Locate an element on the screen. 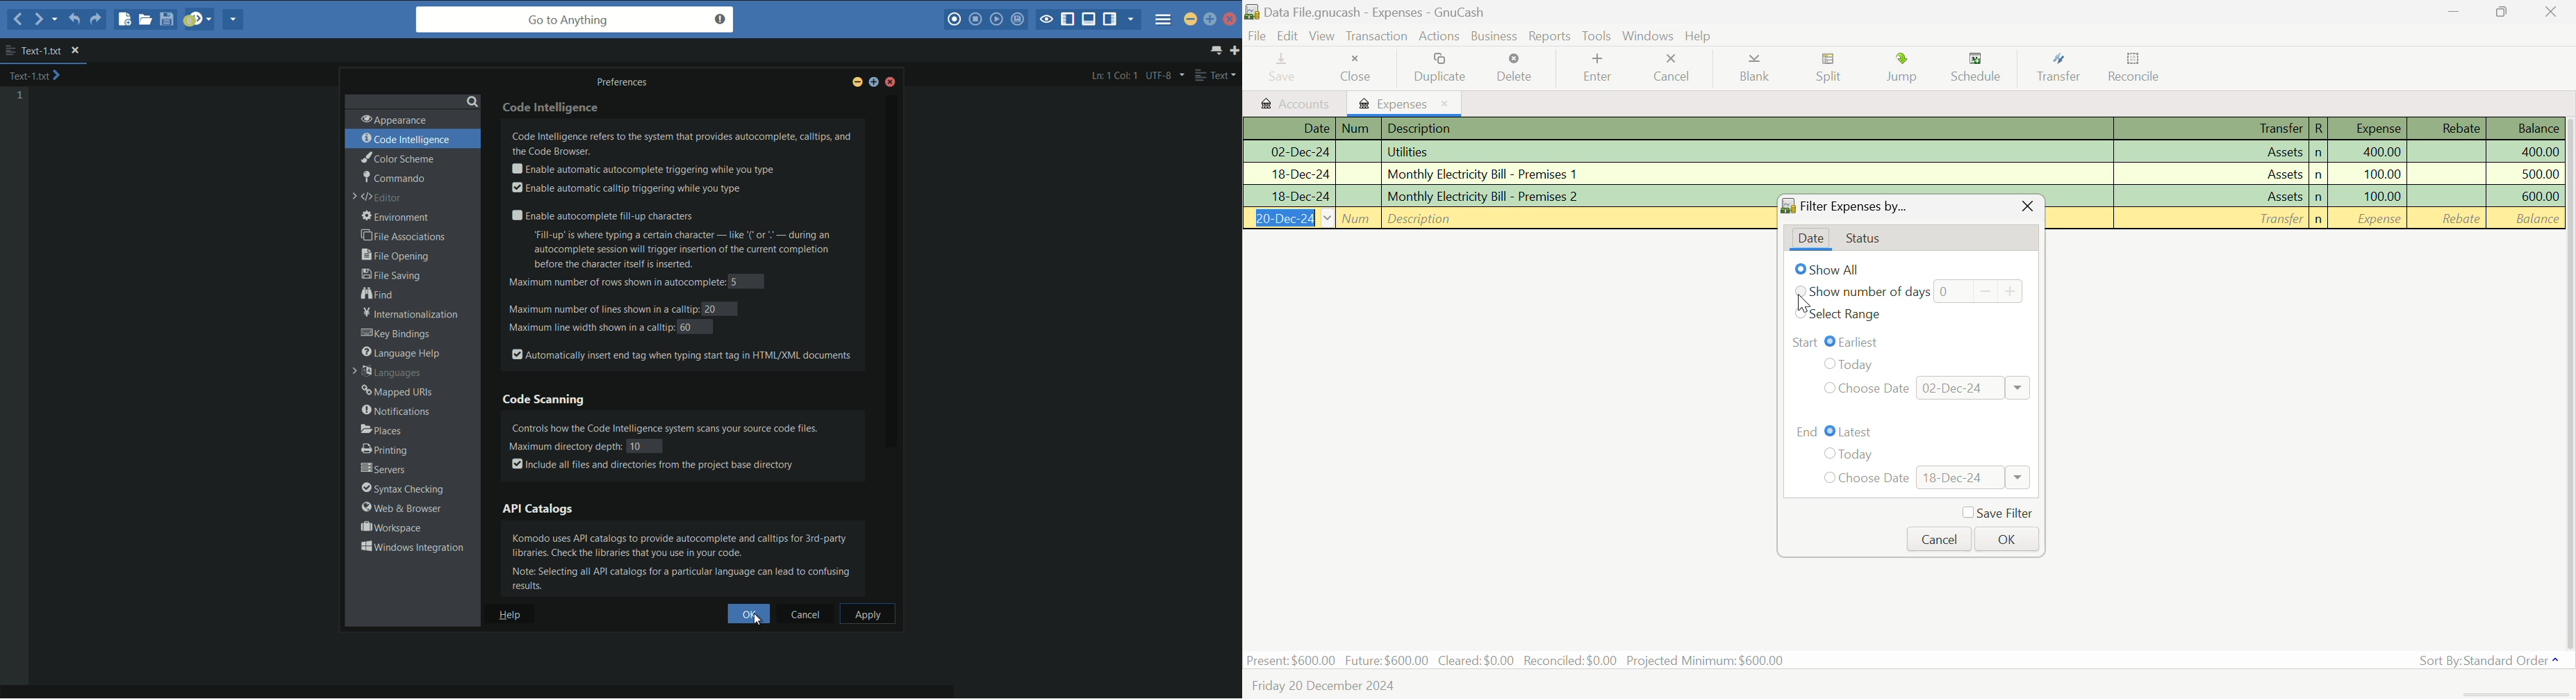 The height and width of the screenshot is (700, 2576). Assets is located at coordinates (2210, 195).